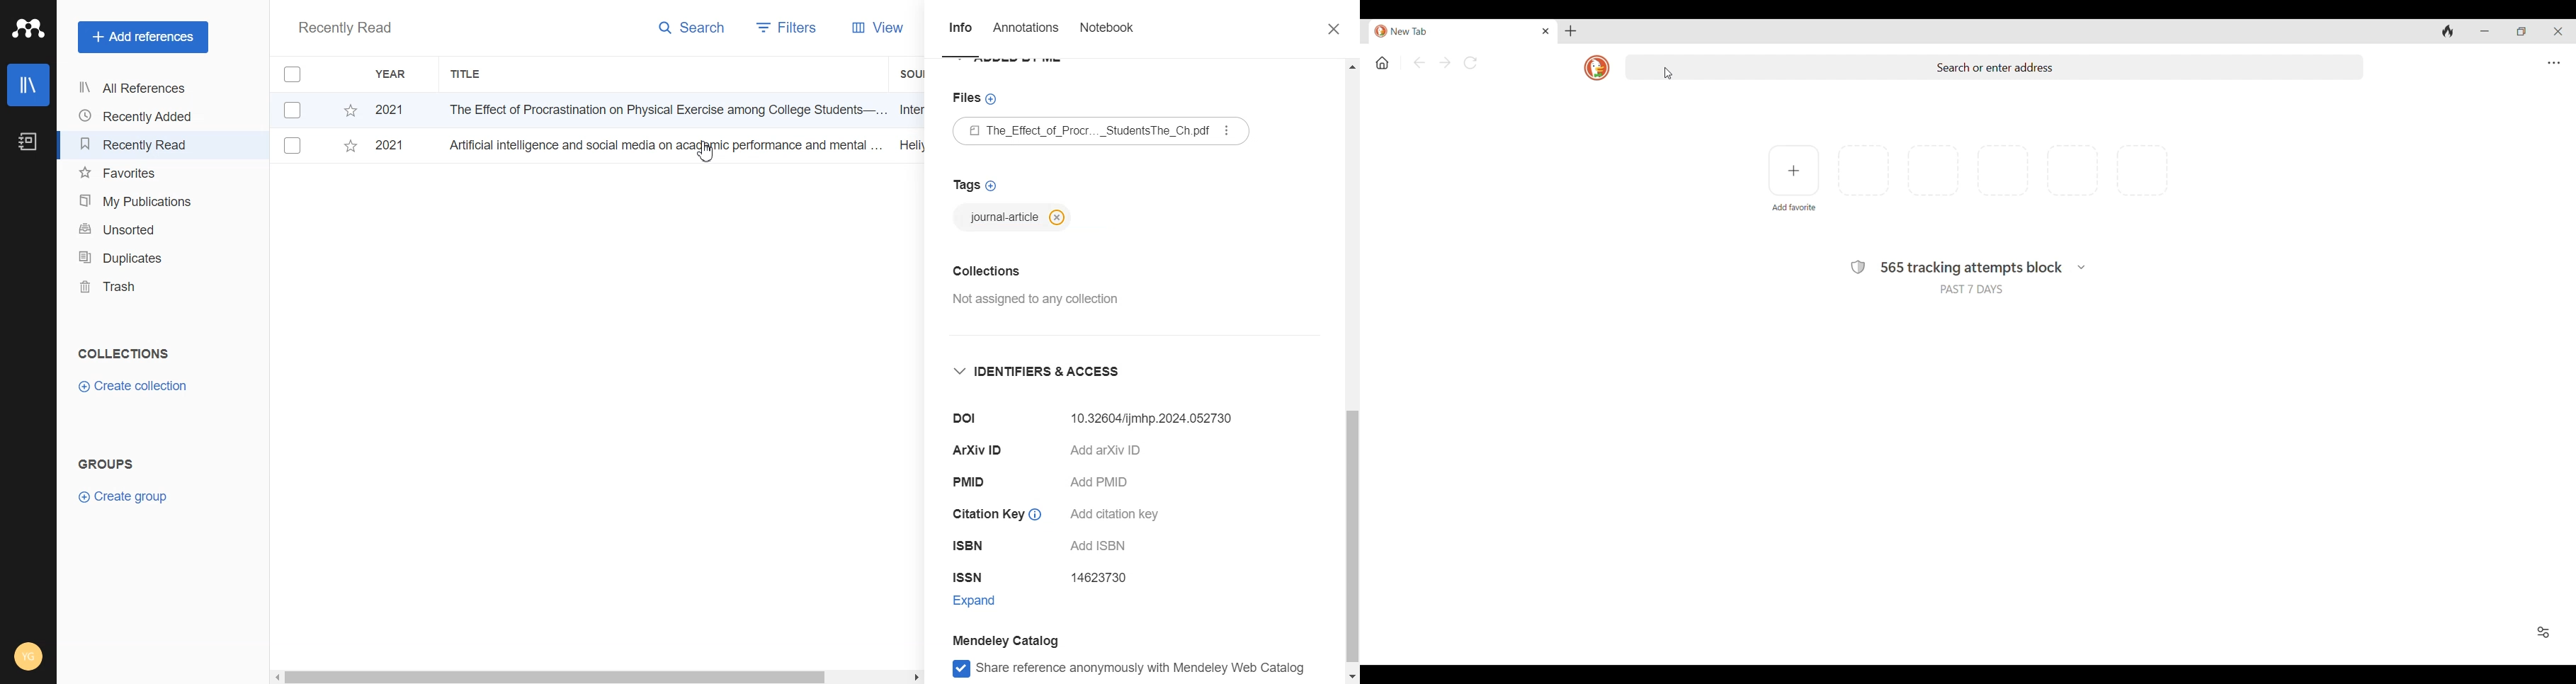  What do you see at coordinates (960, 32) in the screenshot?
I see `Info` at bounding box center [960, 32].